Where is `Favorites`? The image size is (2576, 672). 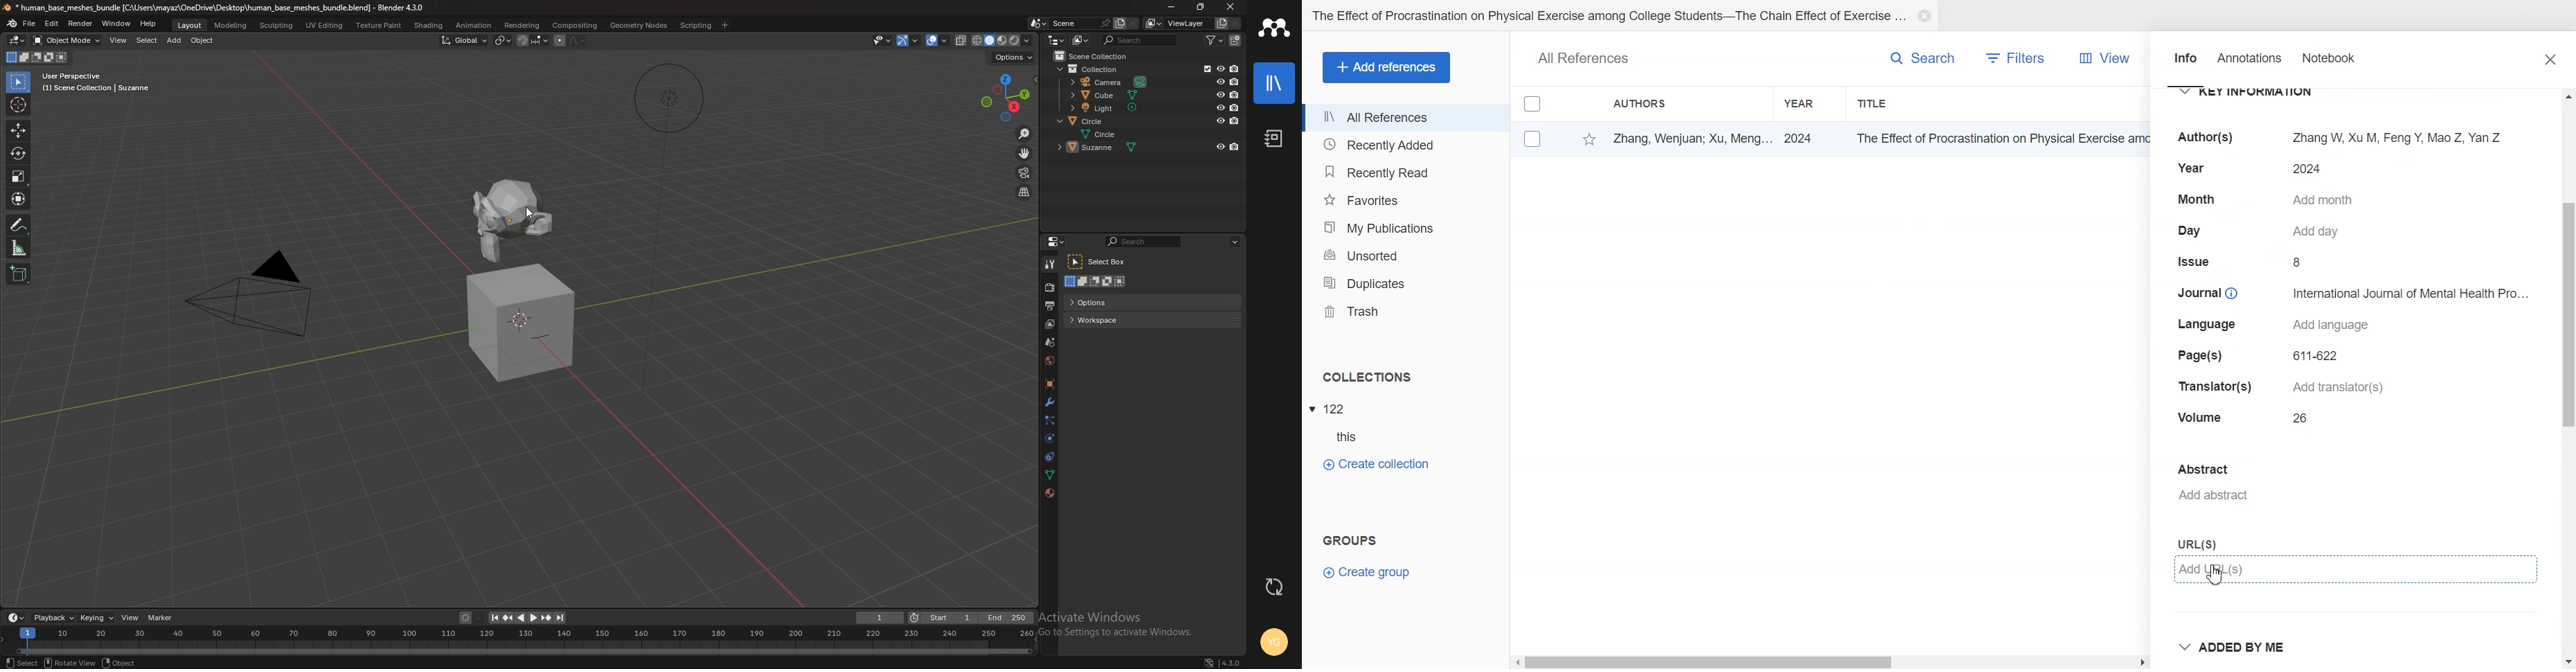 Favorites is located at coordinates (1406, 199).